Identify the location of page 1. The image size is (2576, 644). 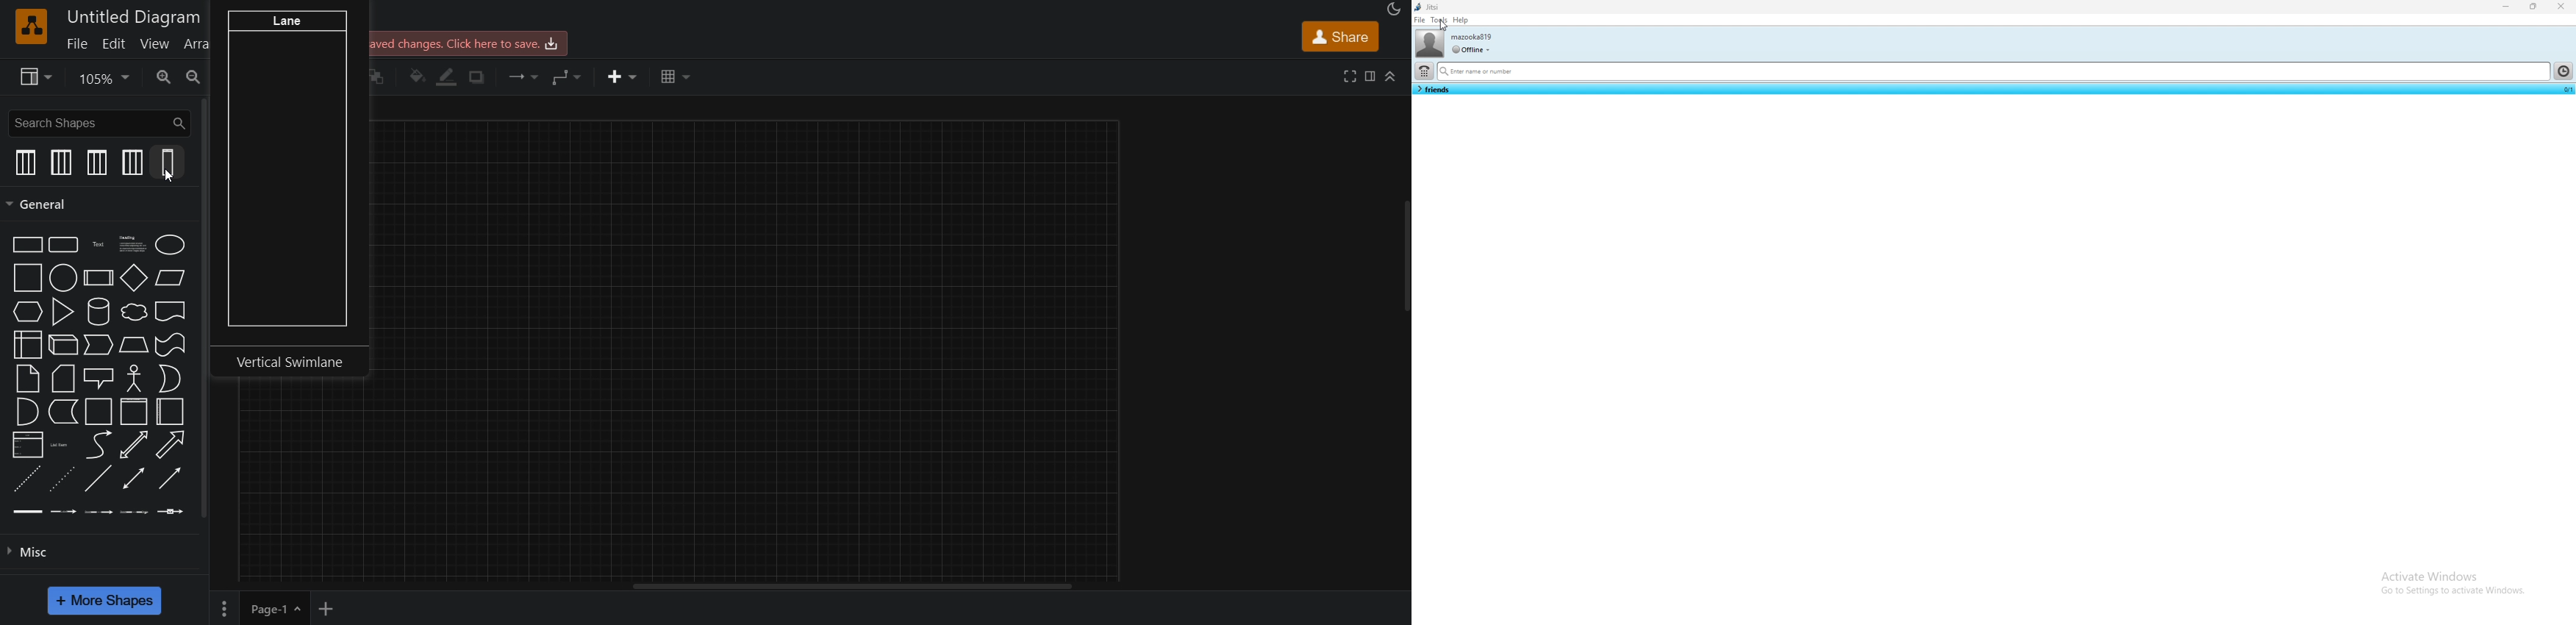
(258, 607).